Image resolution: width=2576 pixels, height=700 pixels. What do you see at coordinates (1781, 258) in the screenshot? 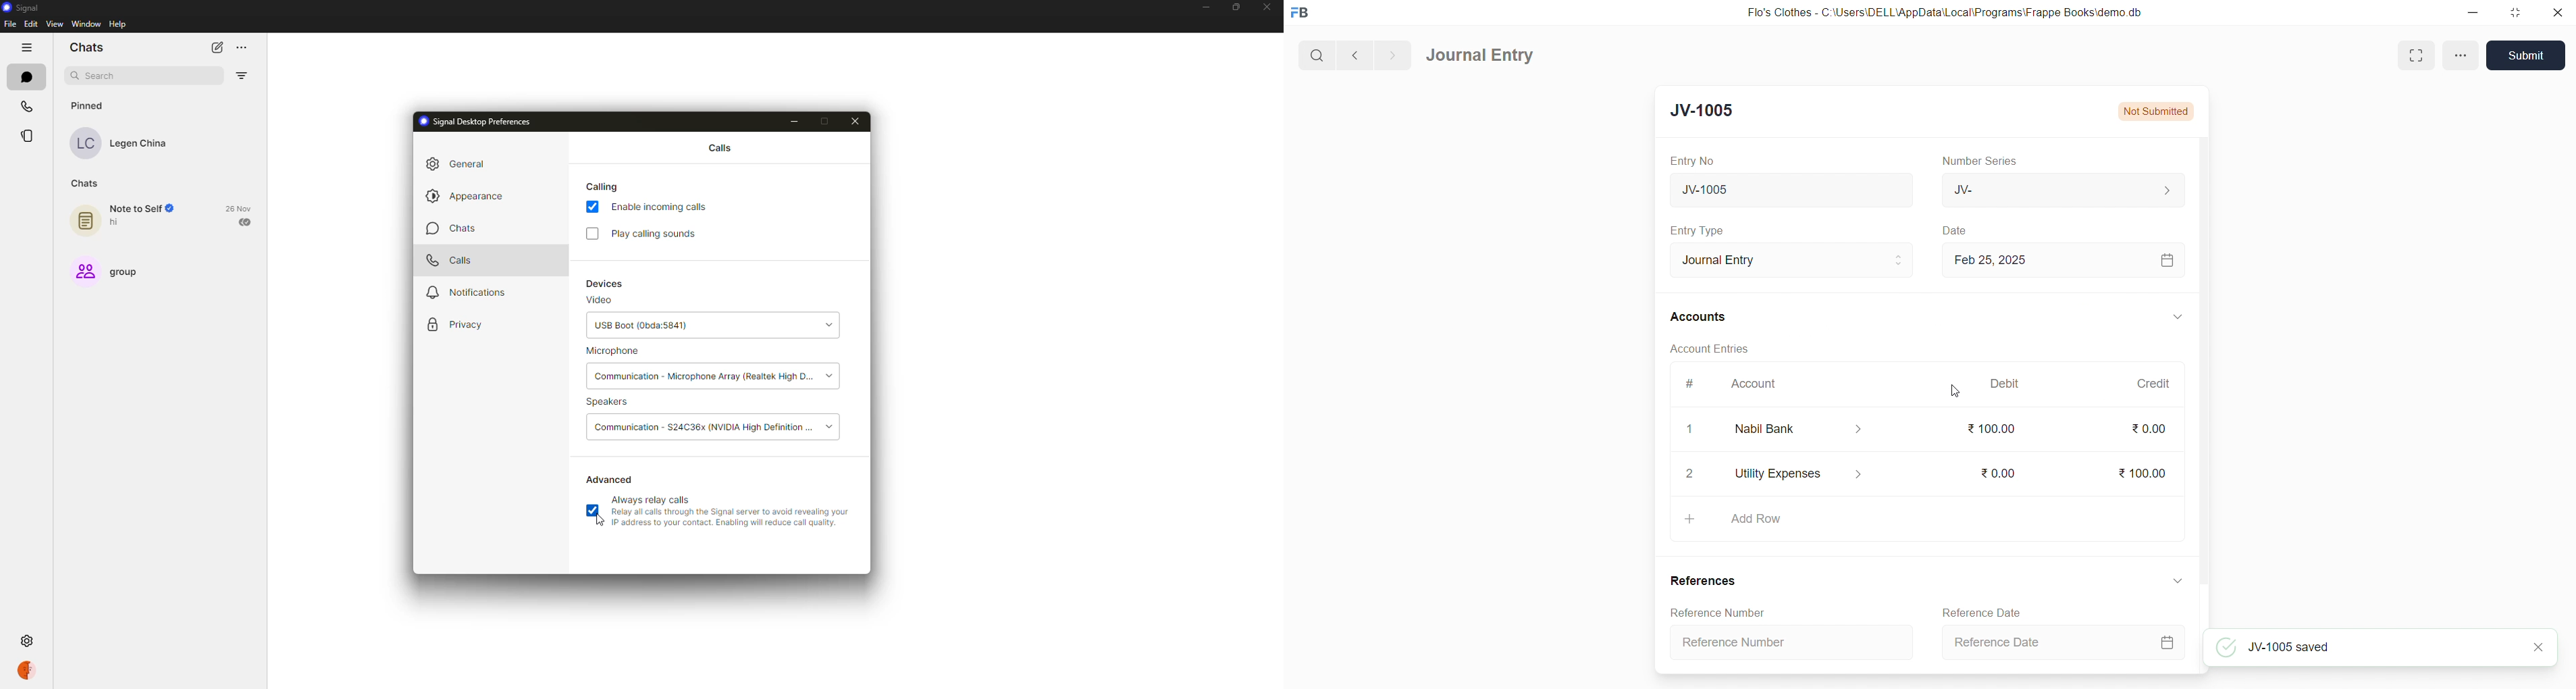
I see `Journal Entry` at bounding box center [1781, 258].